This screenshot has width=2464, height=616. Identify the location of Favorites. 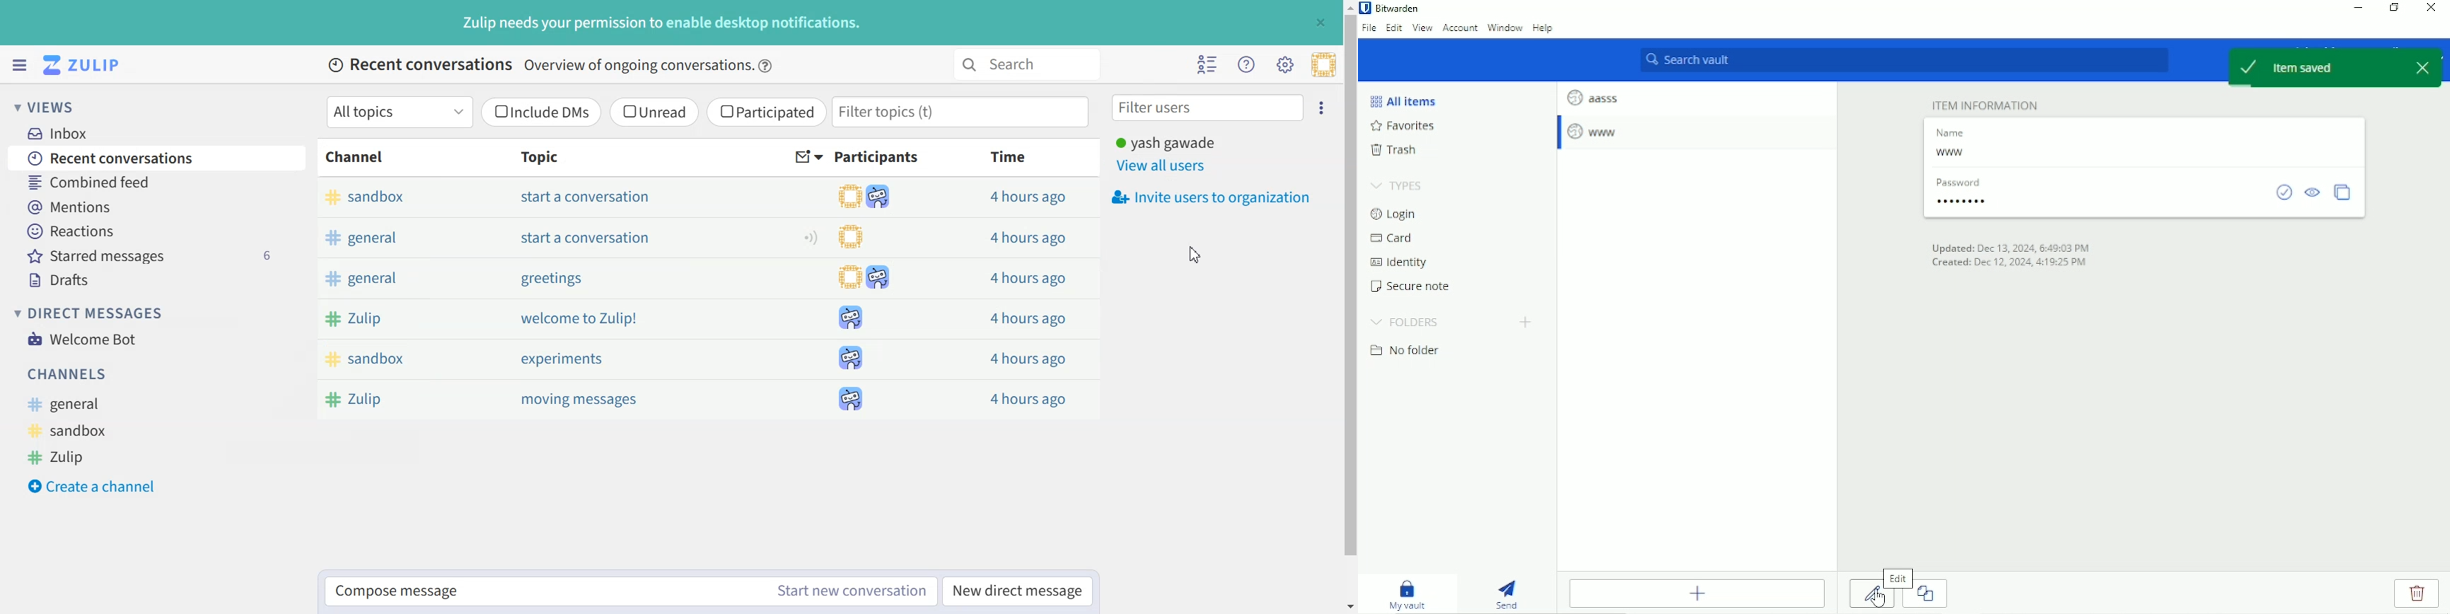
(1407, 127).